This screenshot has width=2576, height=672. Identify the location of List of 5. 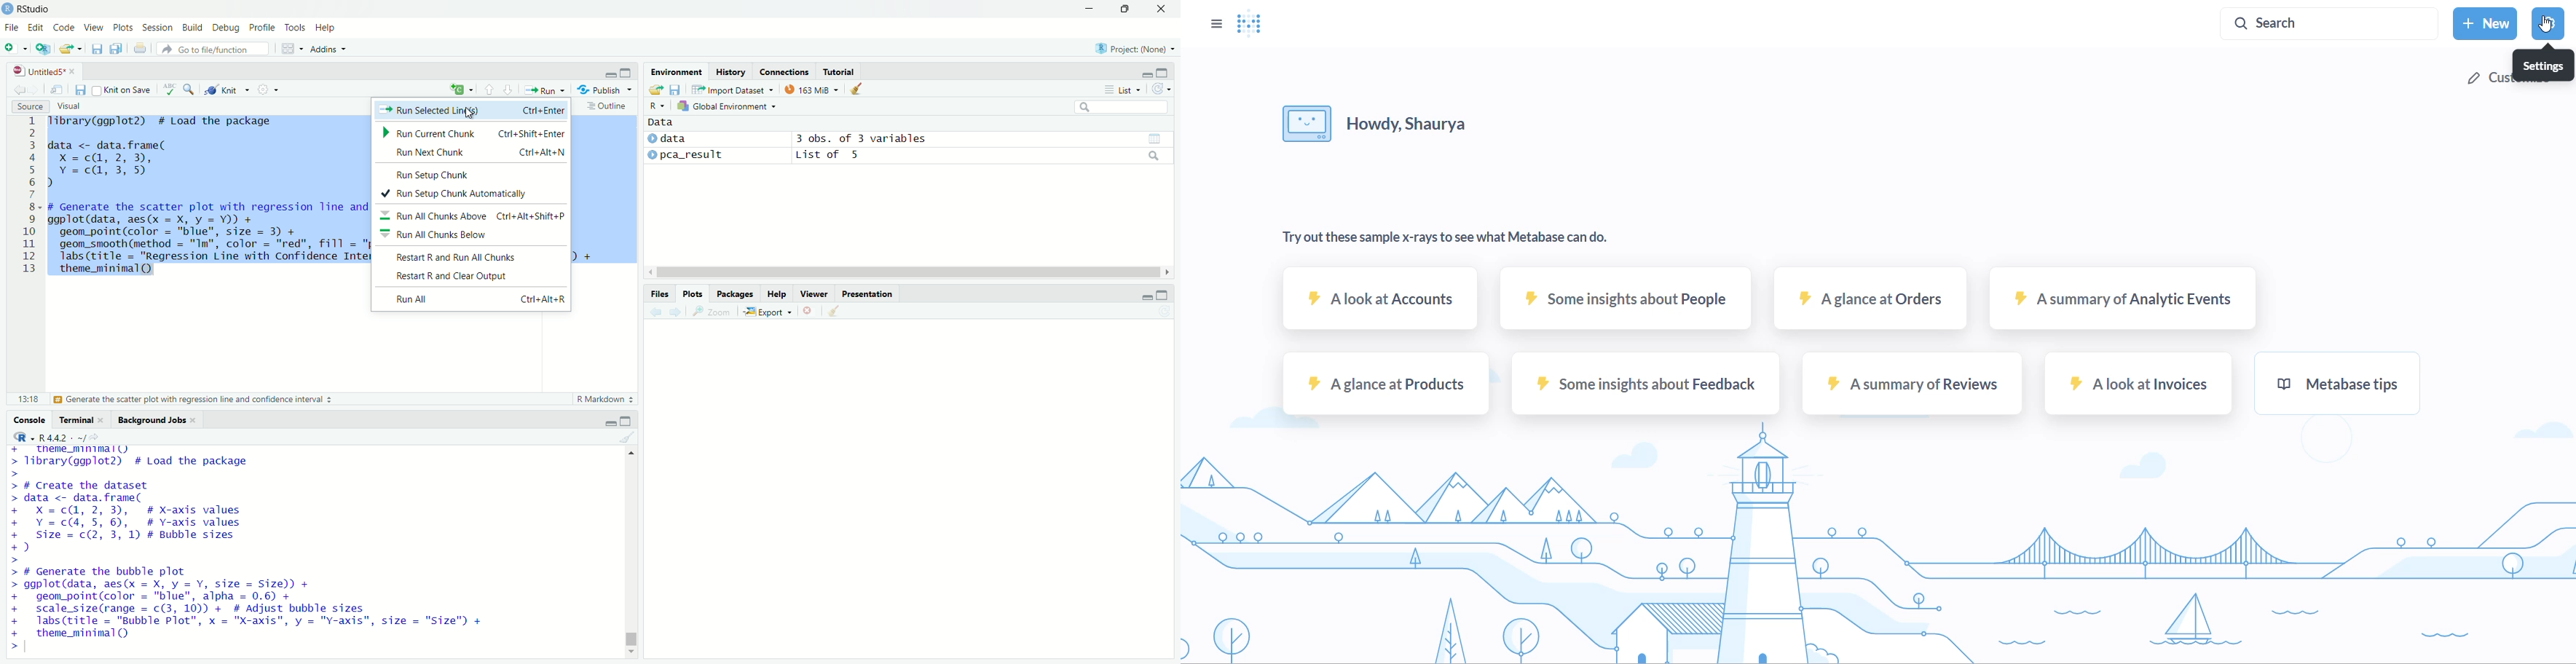
(830, 155).